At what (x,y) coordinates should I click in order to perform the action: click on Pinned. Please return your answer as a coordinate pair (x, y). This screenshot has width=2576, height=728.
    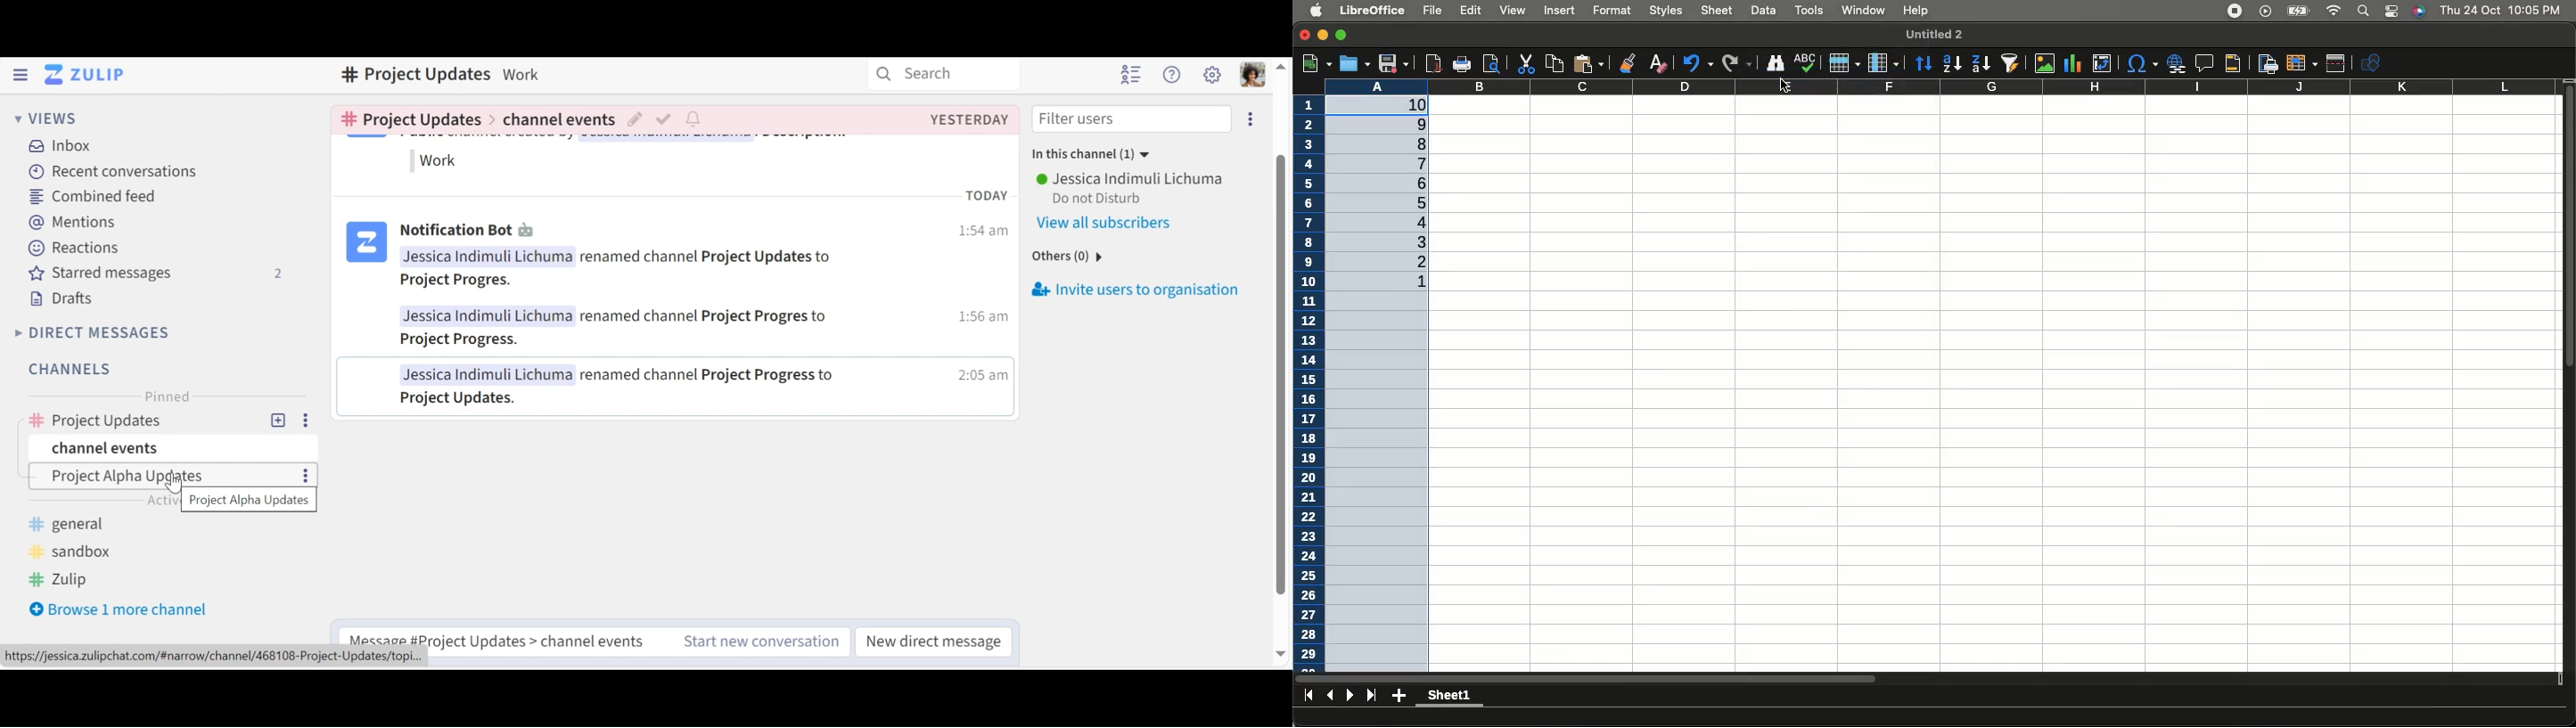
    Looking at the image, I should click on (165, 395).